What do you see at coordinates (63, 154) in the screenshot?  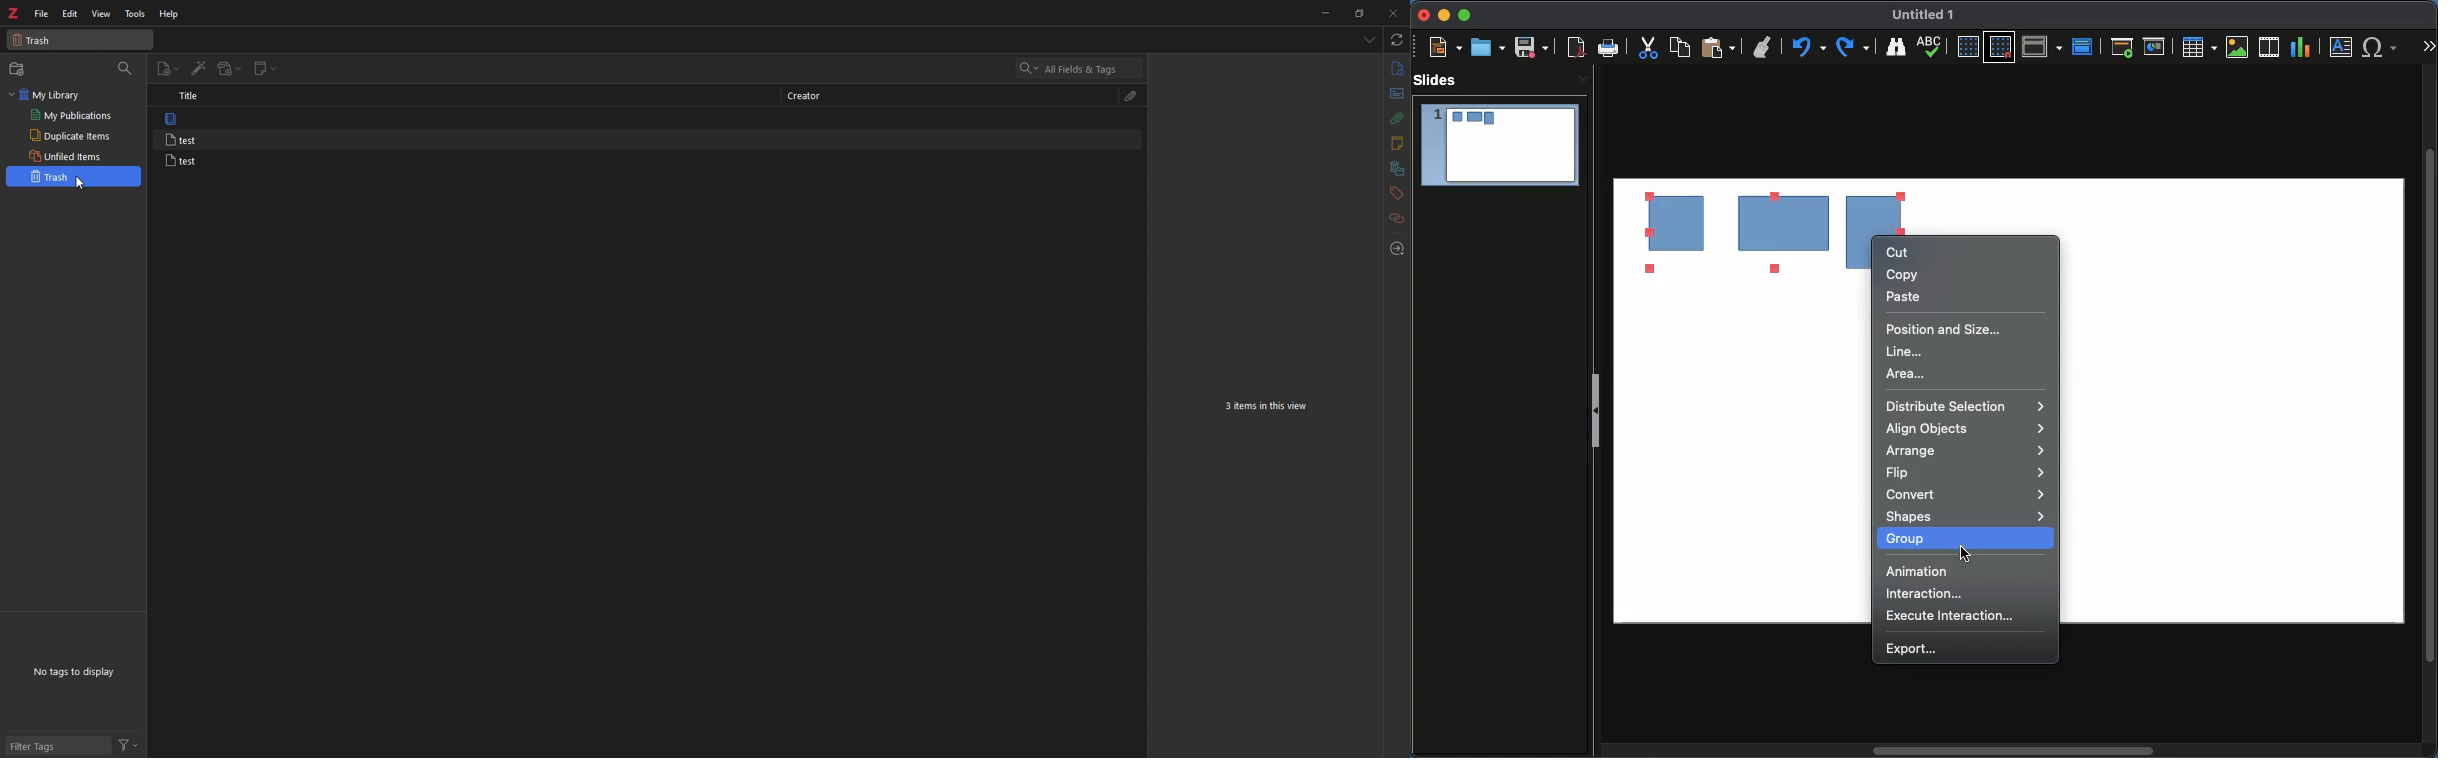 I see `Unfiled items` at bounding box center [63, 154].